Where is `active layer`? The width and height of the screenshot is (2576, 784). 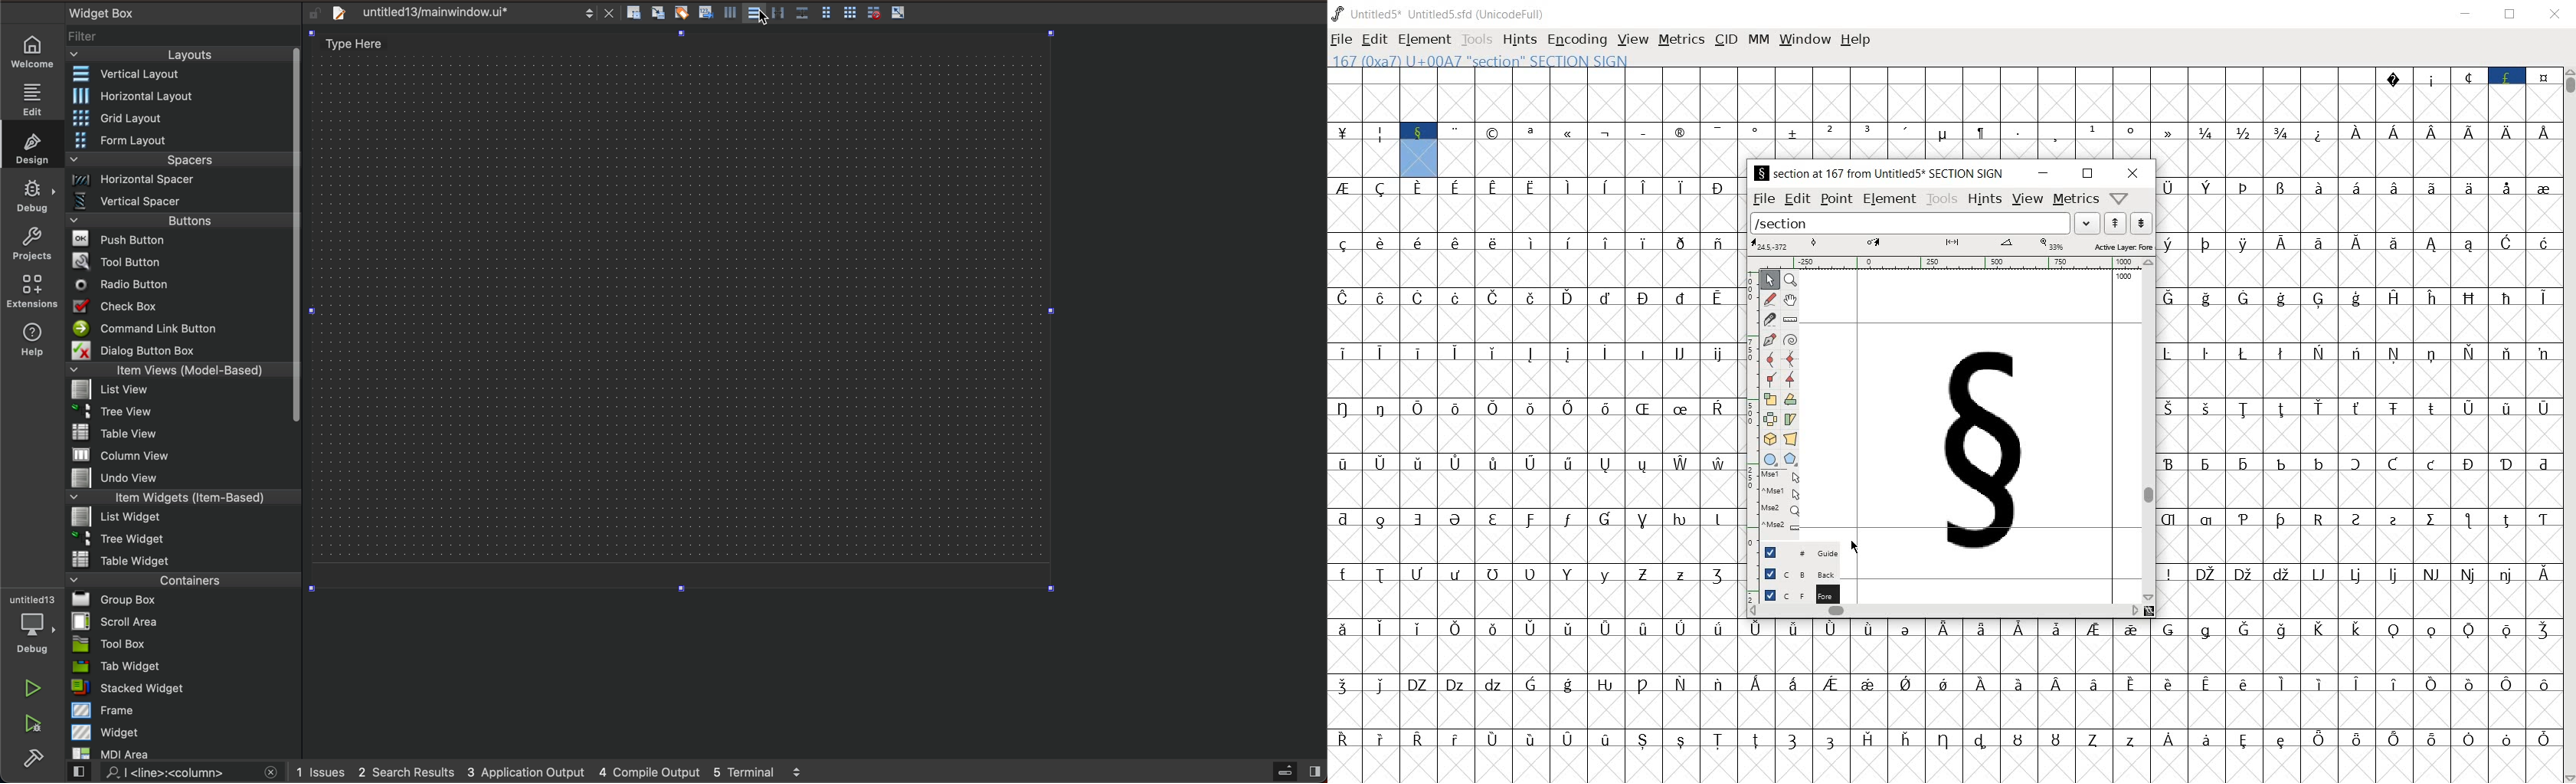
active layer is located at coordinates (1952, 245).